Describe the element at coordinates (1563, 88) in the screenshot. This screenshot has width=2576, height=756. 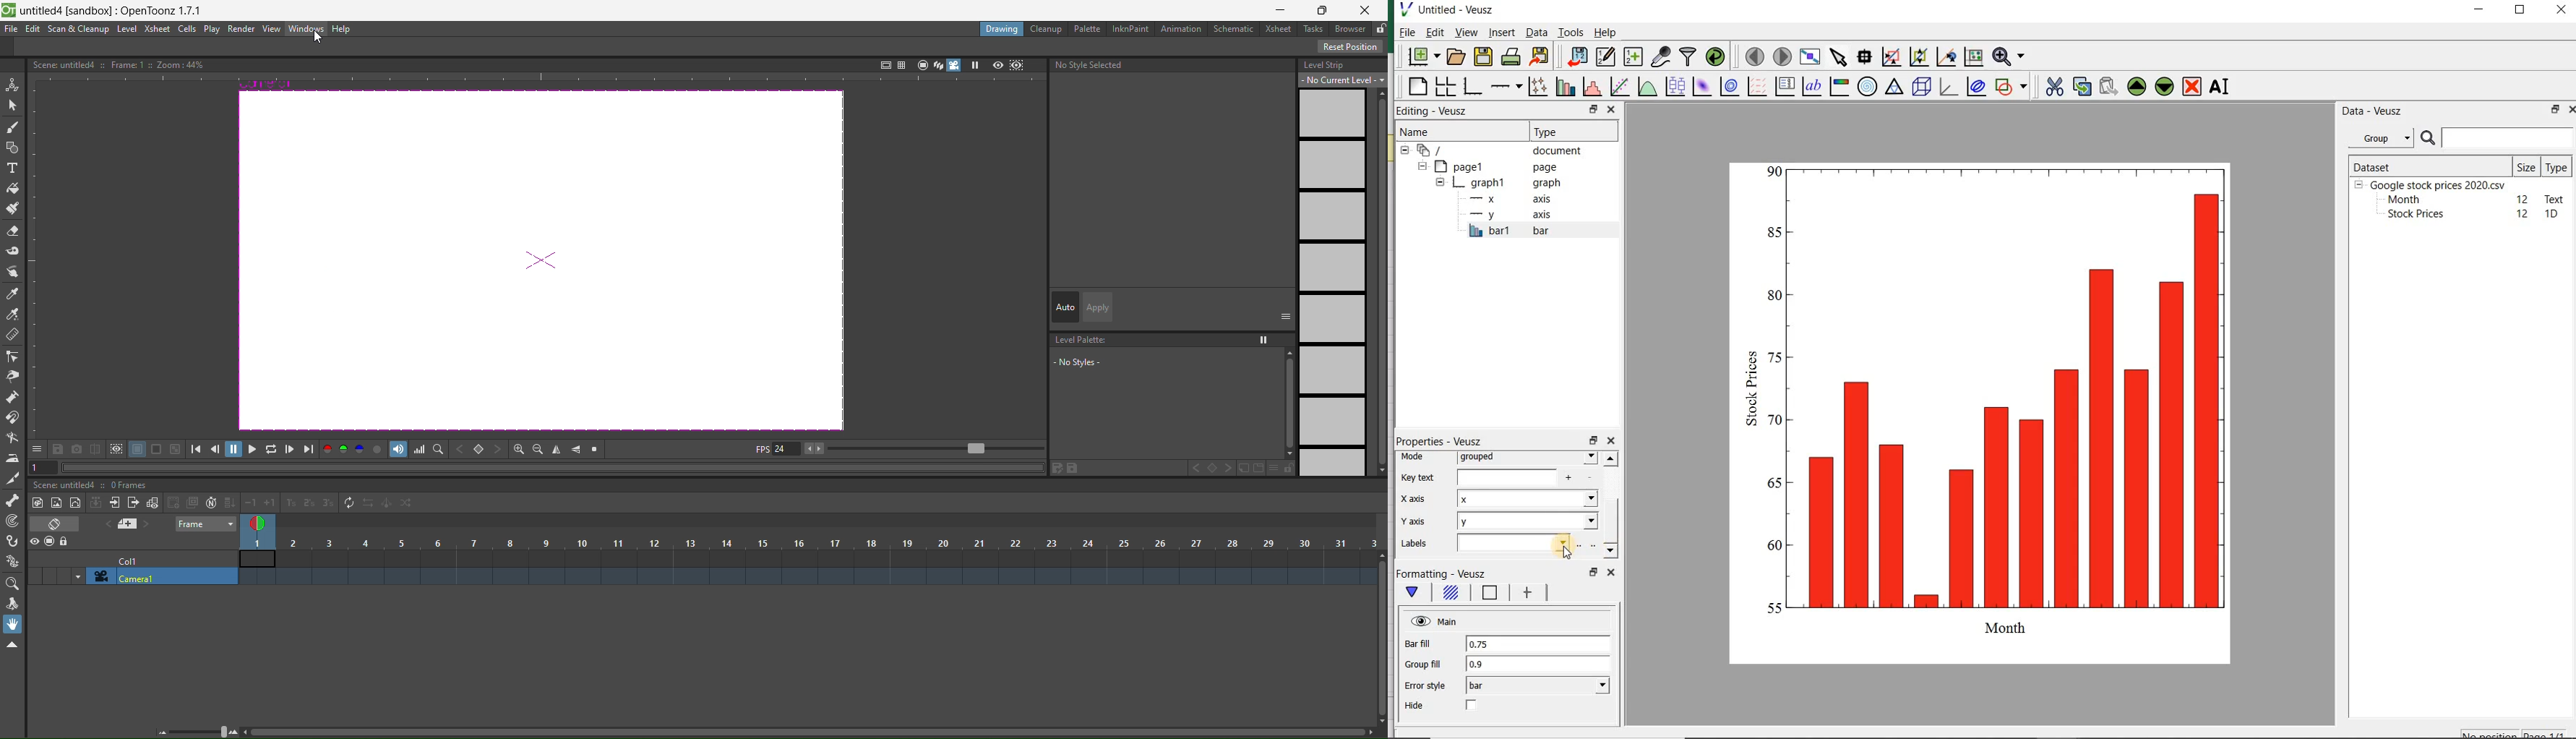
I see `plot bar charts` at that location.